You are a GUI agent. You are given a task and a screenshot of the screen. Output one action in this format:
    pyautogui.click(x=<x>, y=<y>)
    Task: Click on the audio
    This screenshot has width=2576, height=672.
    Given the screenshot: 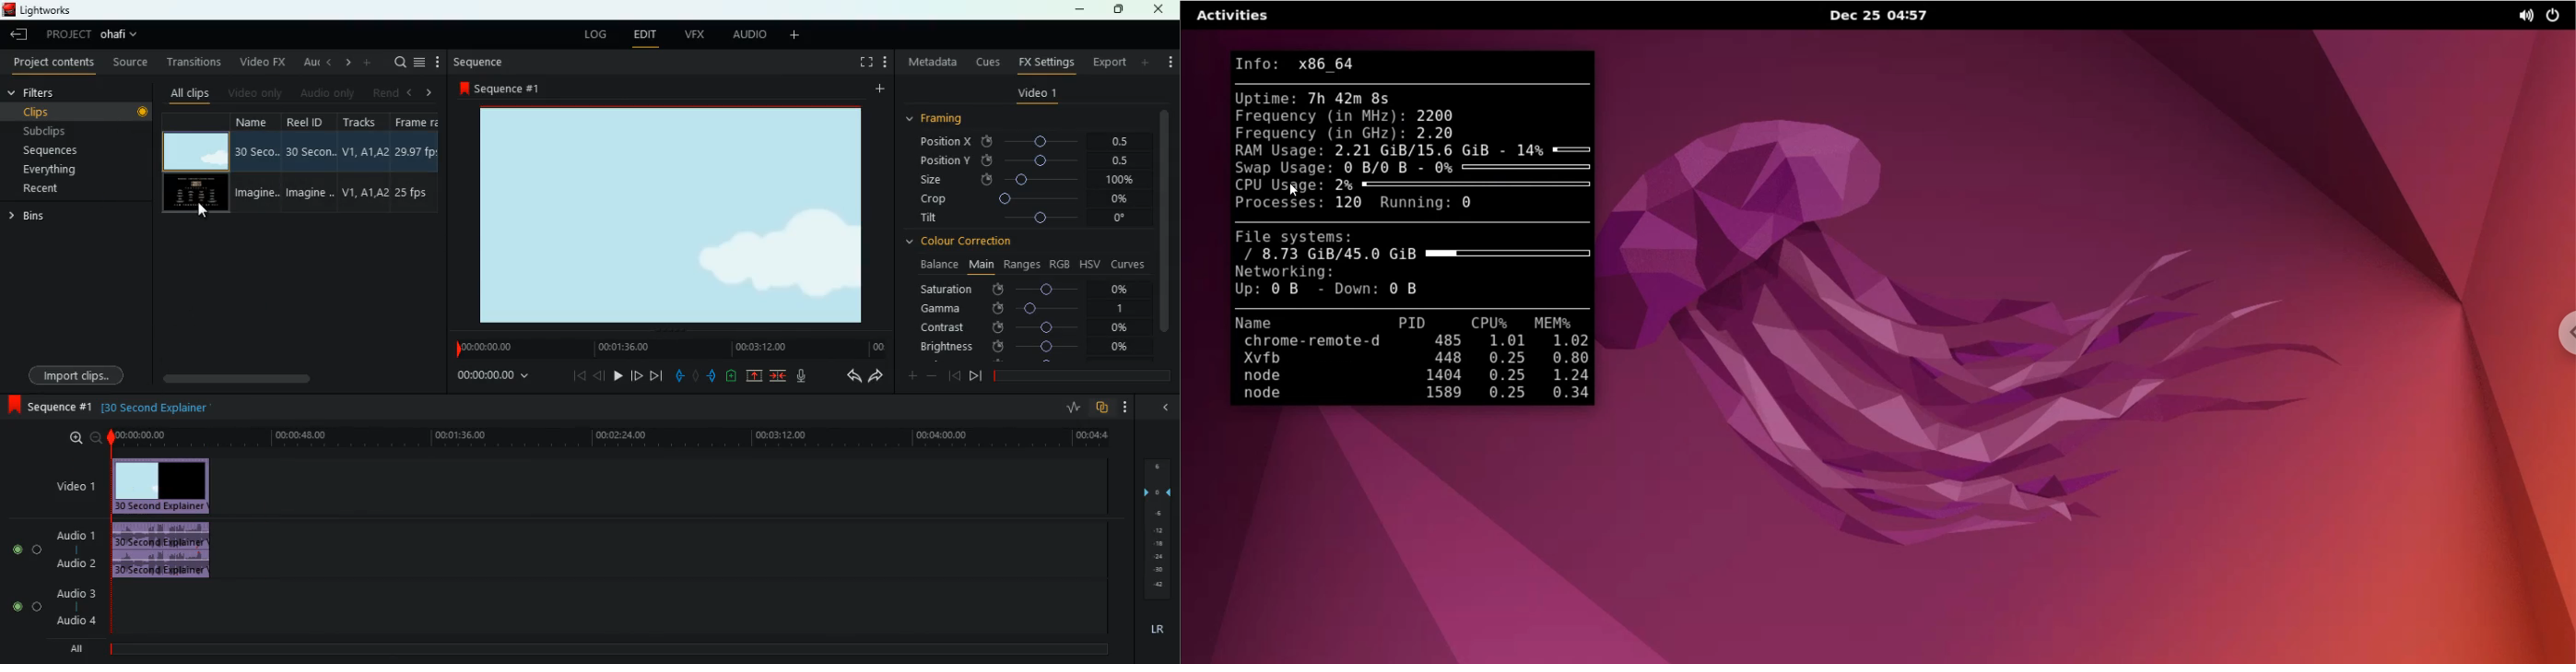 What is the action you would take?
    pyautogui.click(x=749, y=35)
    